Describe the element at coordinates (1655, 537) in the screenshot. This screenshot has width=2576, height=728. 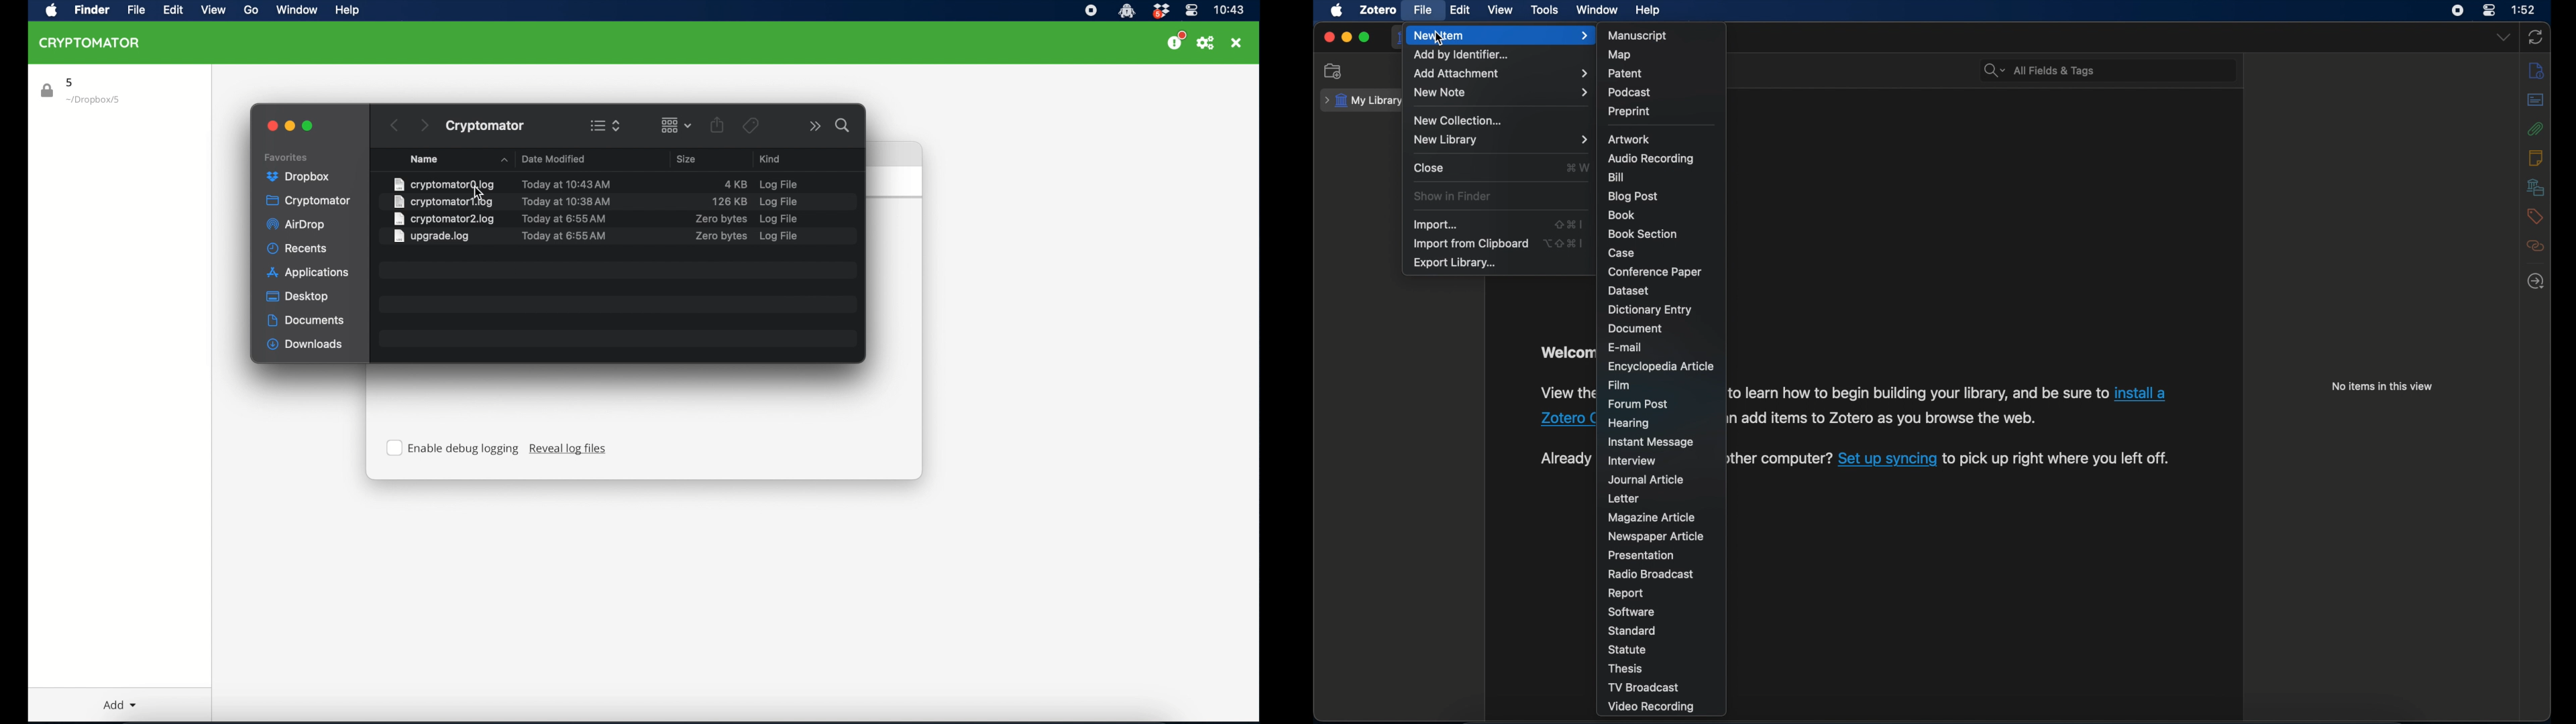
I see `newspaper article` at that location.